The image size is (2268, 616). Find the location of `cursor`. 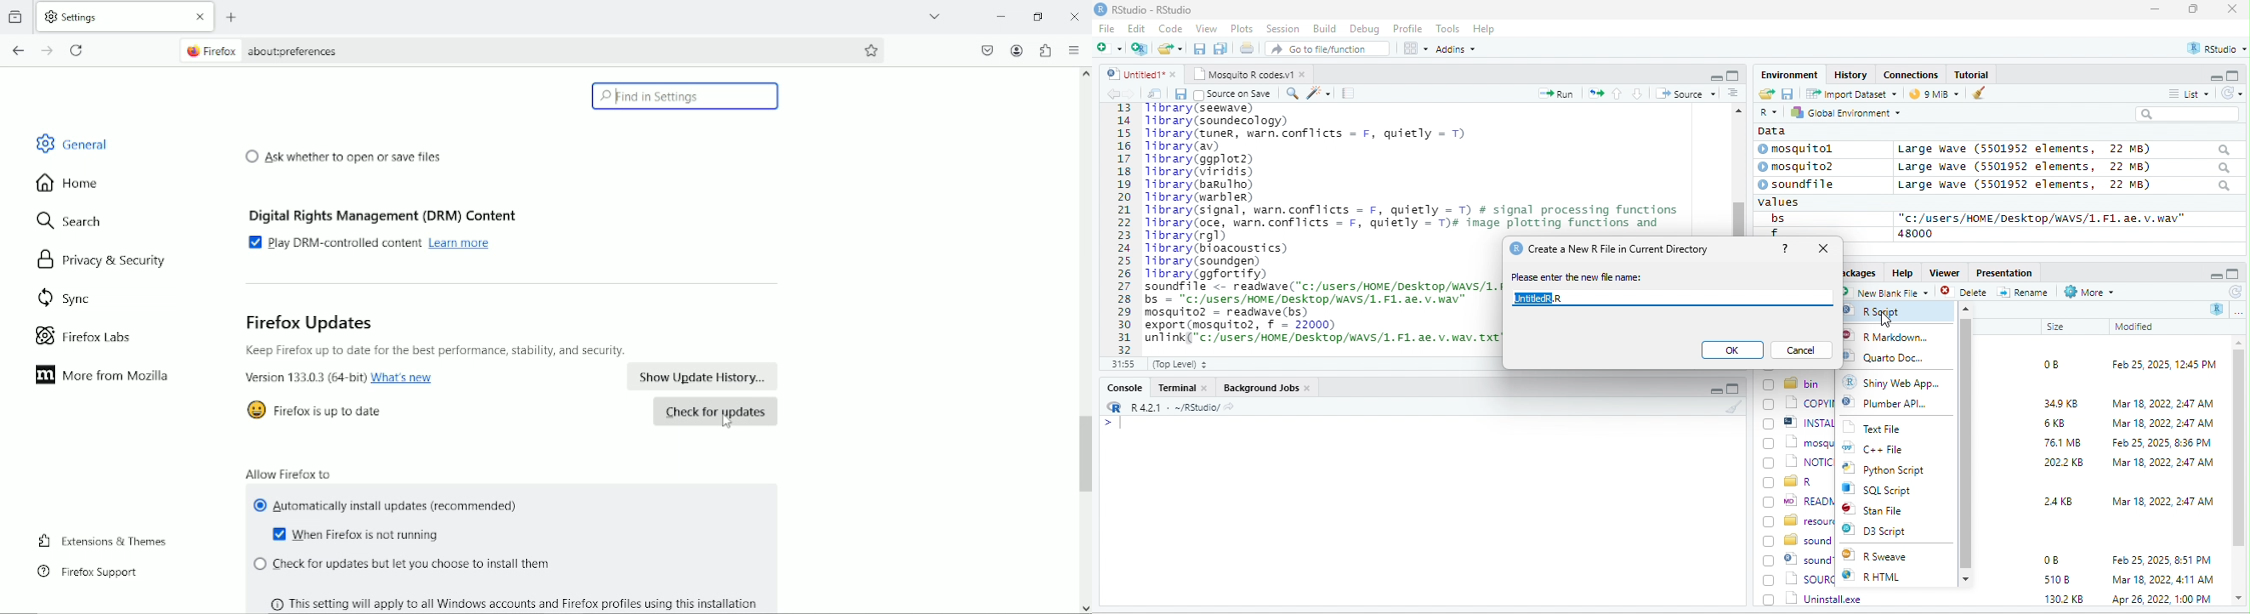

cursor is located at coordinates (1885, 317).